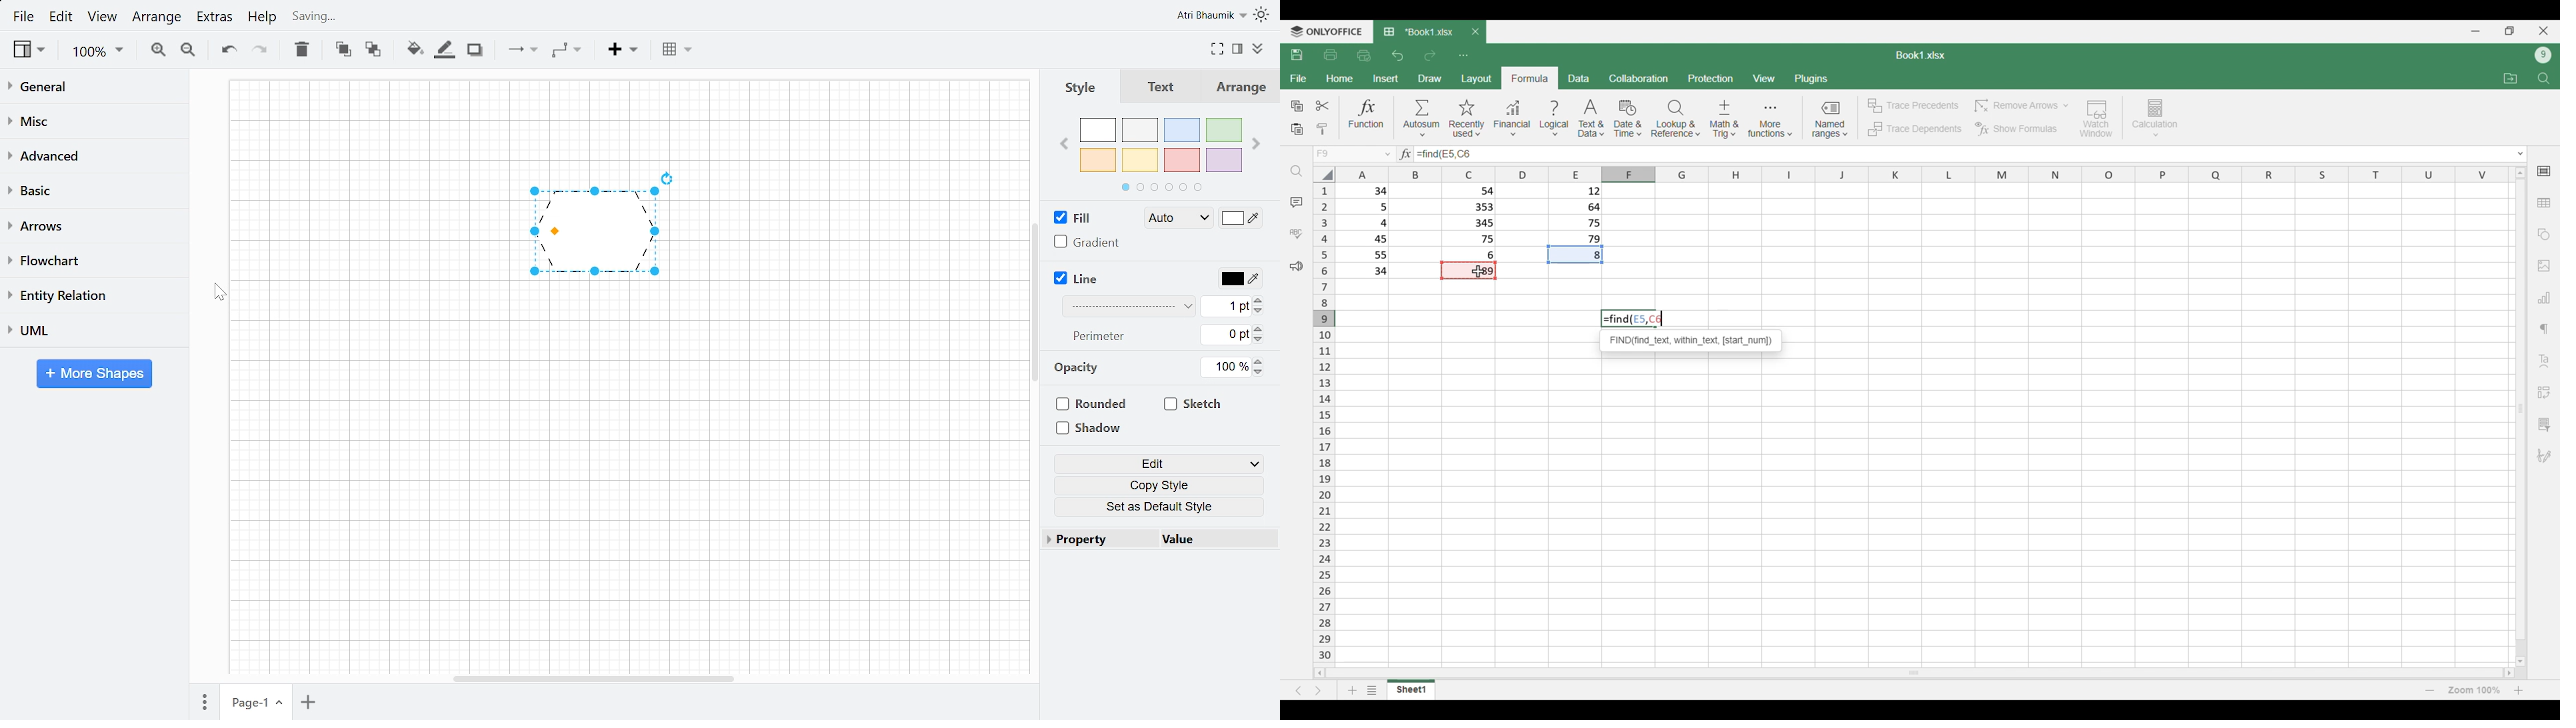 This screenshot has width=2576, height=728. What do you see at coordinates (364, 16) in the screenshot?
I see `Saving changes` at bounding box center [364, 16].